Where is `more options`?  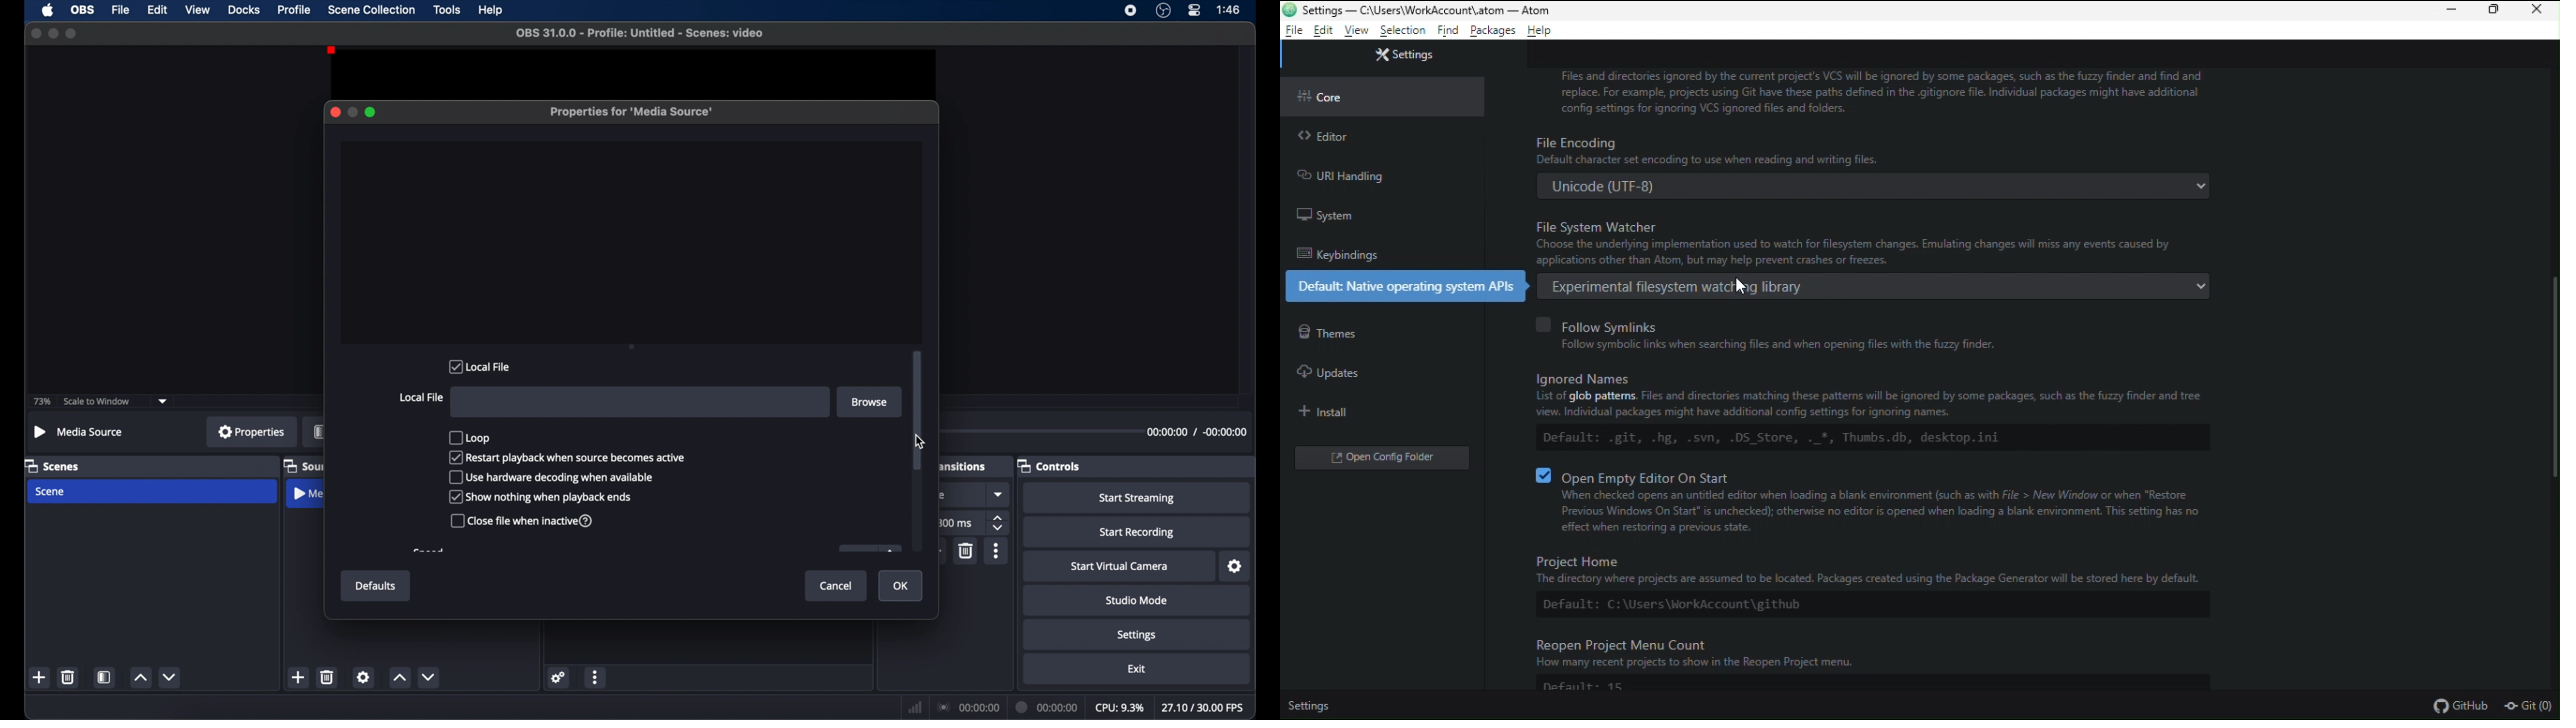
more options is located at coordinates (595, 679).